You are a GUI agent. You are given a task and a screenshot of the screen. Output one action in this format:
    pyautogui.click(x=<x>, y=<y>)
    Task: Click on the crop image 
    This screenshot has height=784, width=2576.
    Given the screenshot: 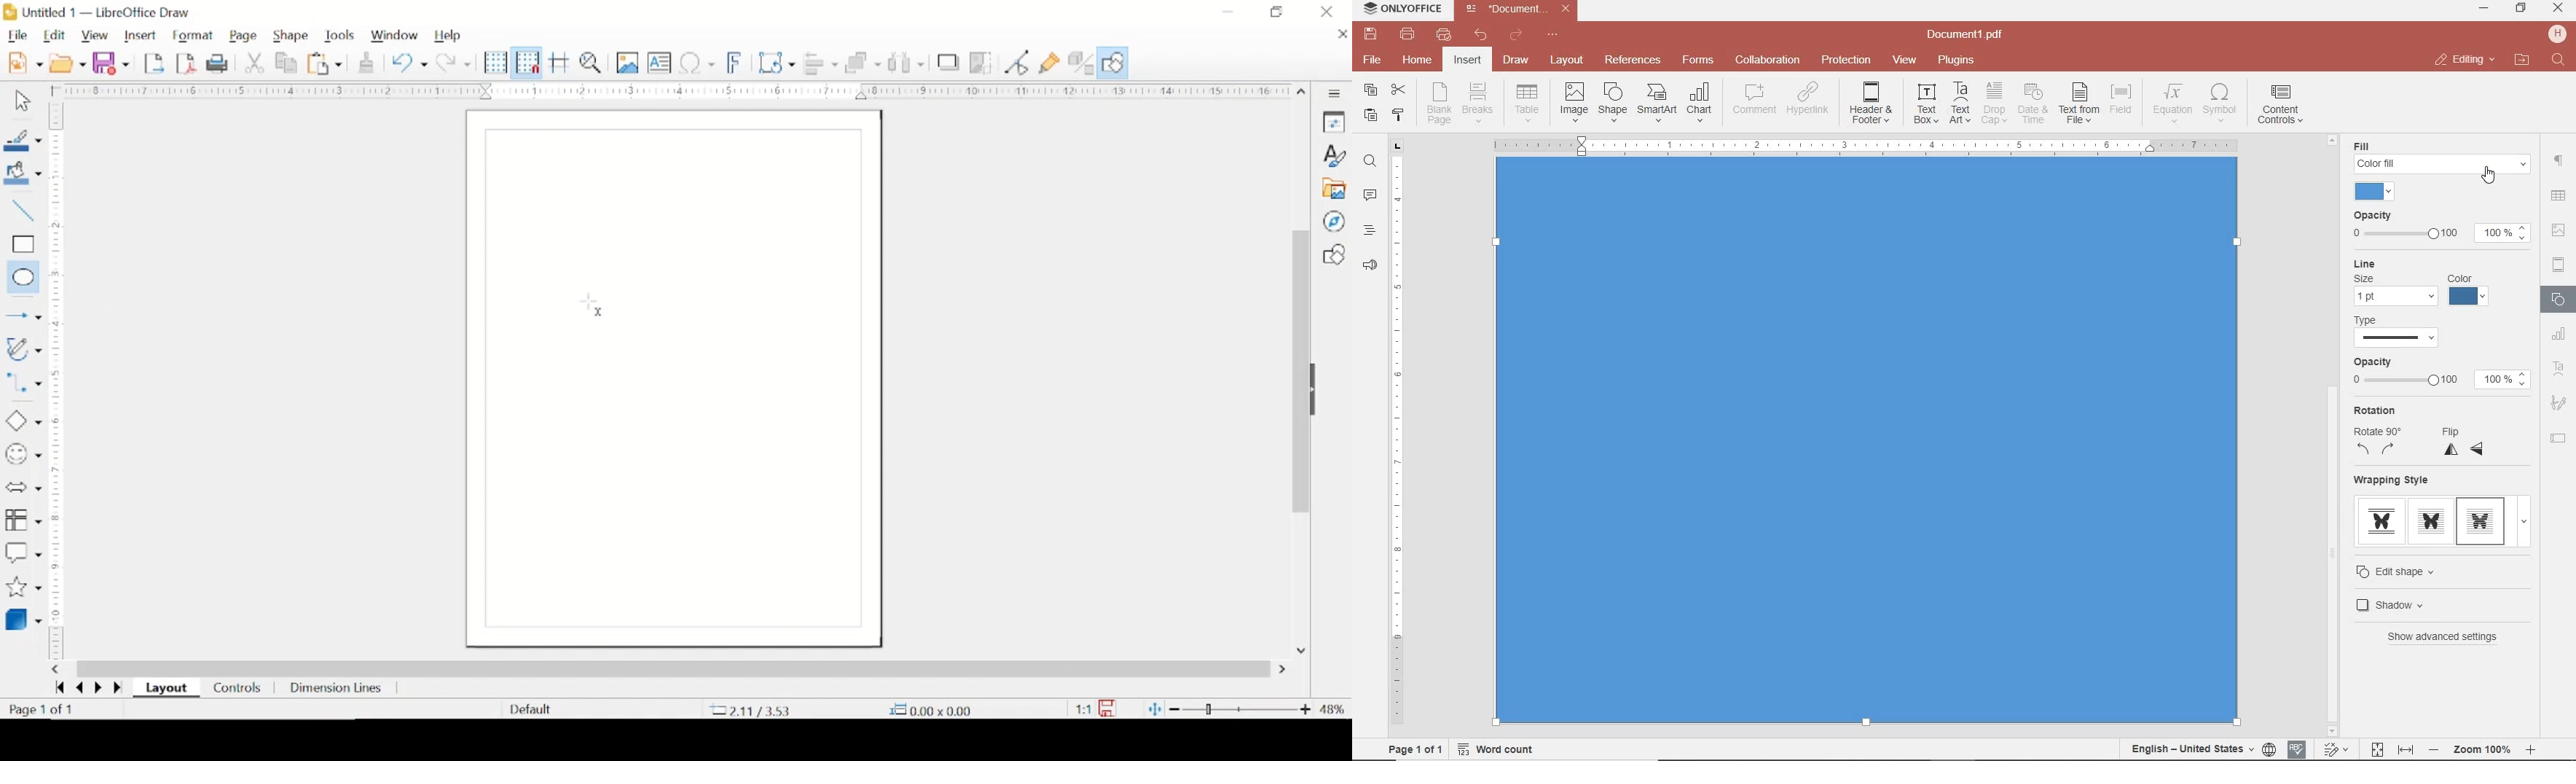 What is the action you would take?
    pyautogui.click(x=980, y=63)
    